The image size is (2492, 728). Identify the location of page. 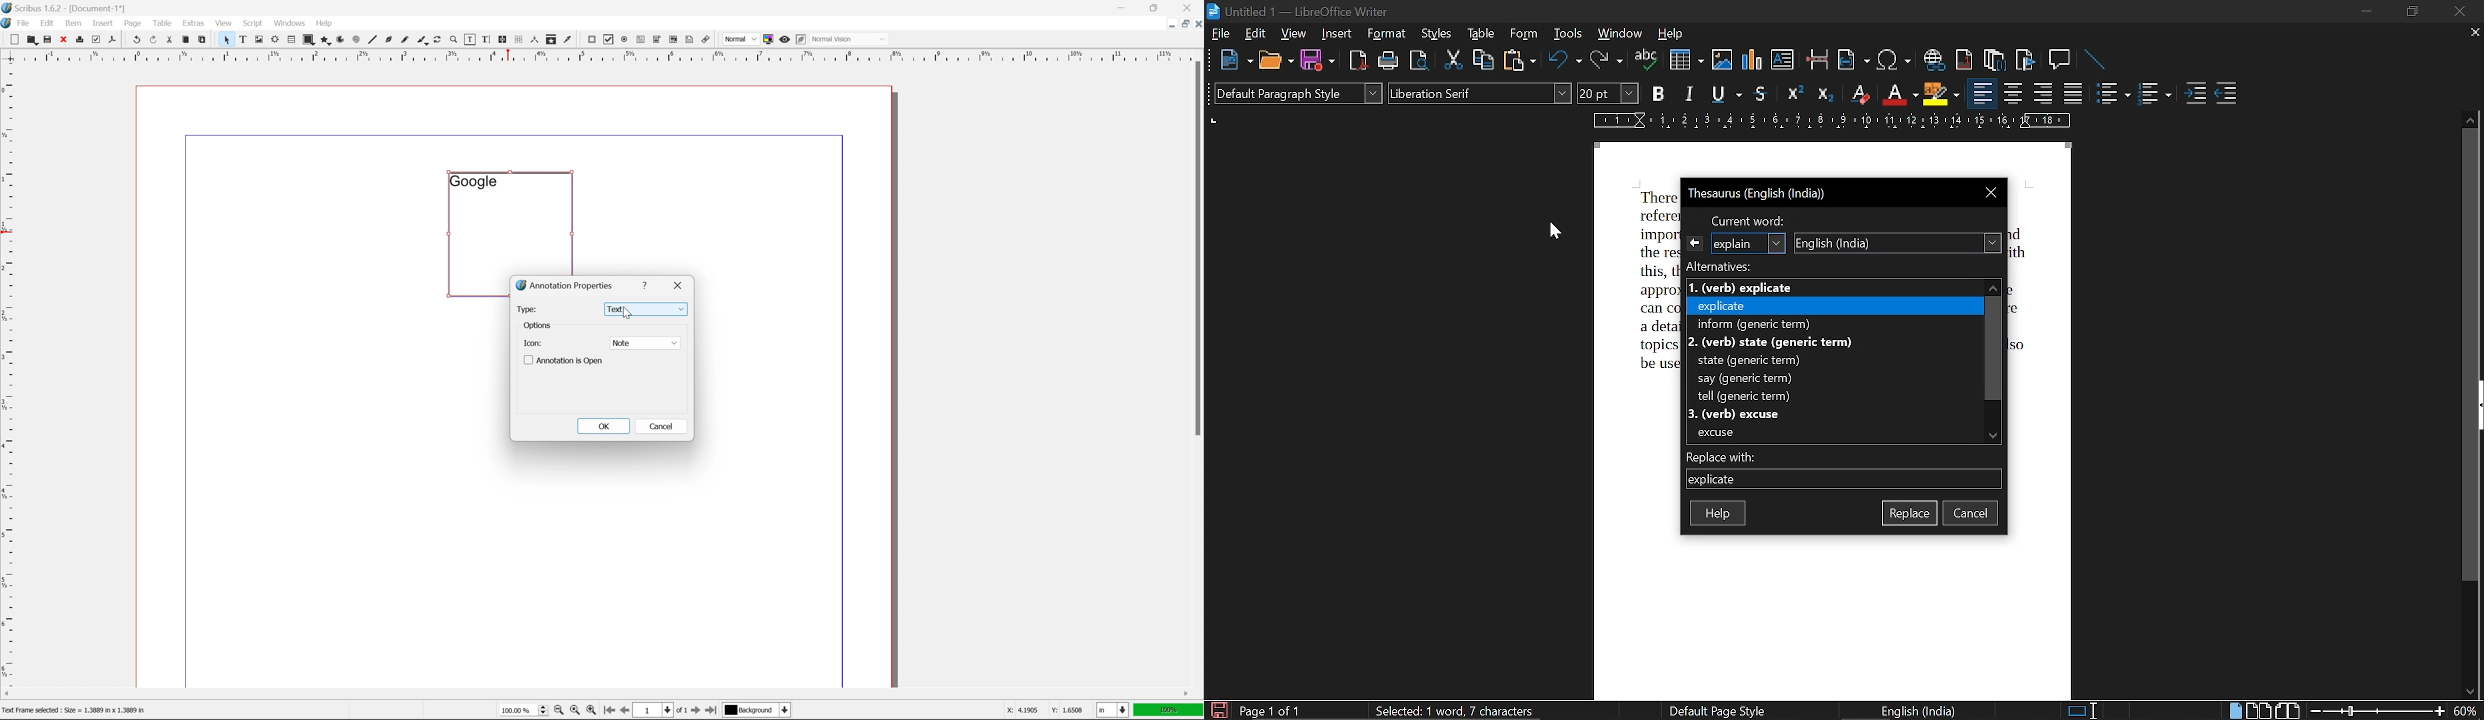
(133, 23).